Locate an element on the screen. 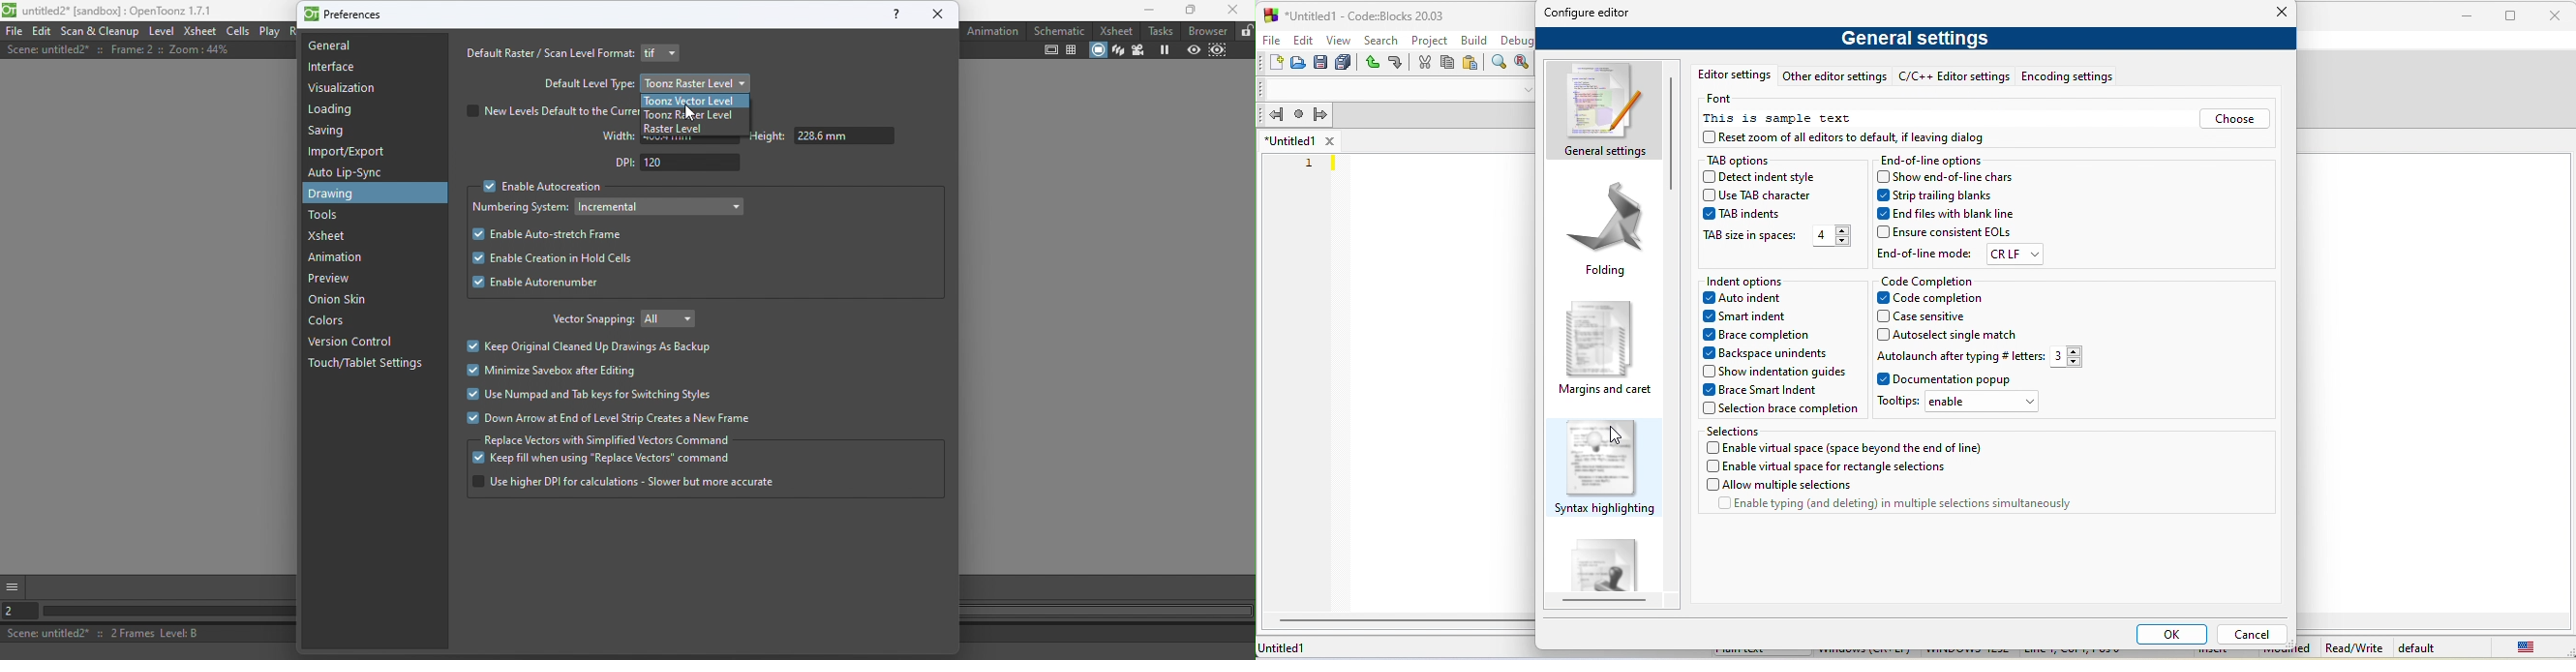 The width and height of the screenshot is (2576, 672). code completion is located at coordinates (1935, 281).